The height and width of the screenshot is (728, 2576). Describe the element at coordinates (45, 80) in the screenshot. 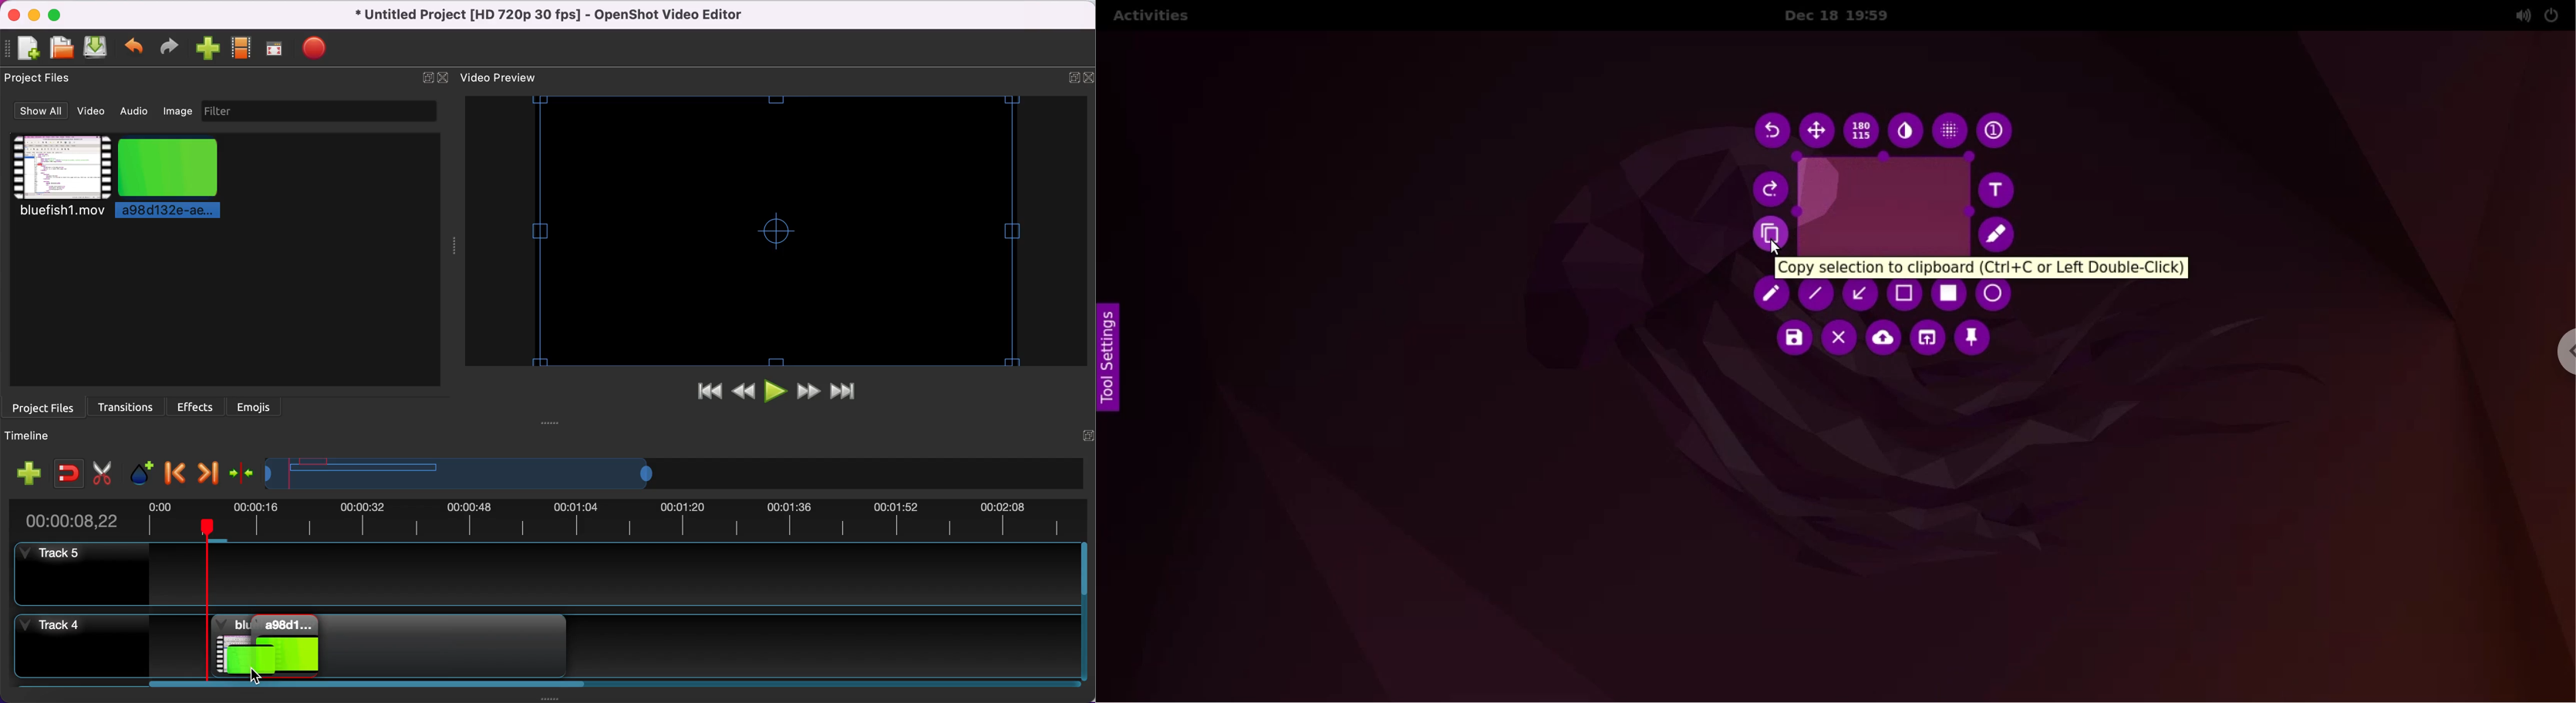

I see `project files` at that location.